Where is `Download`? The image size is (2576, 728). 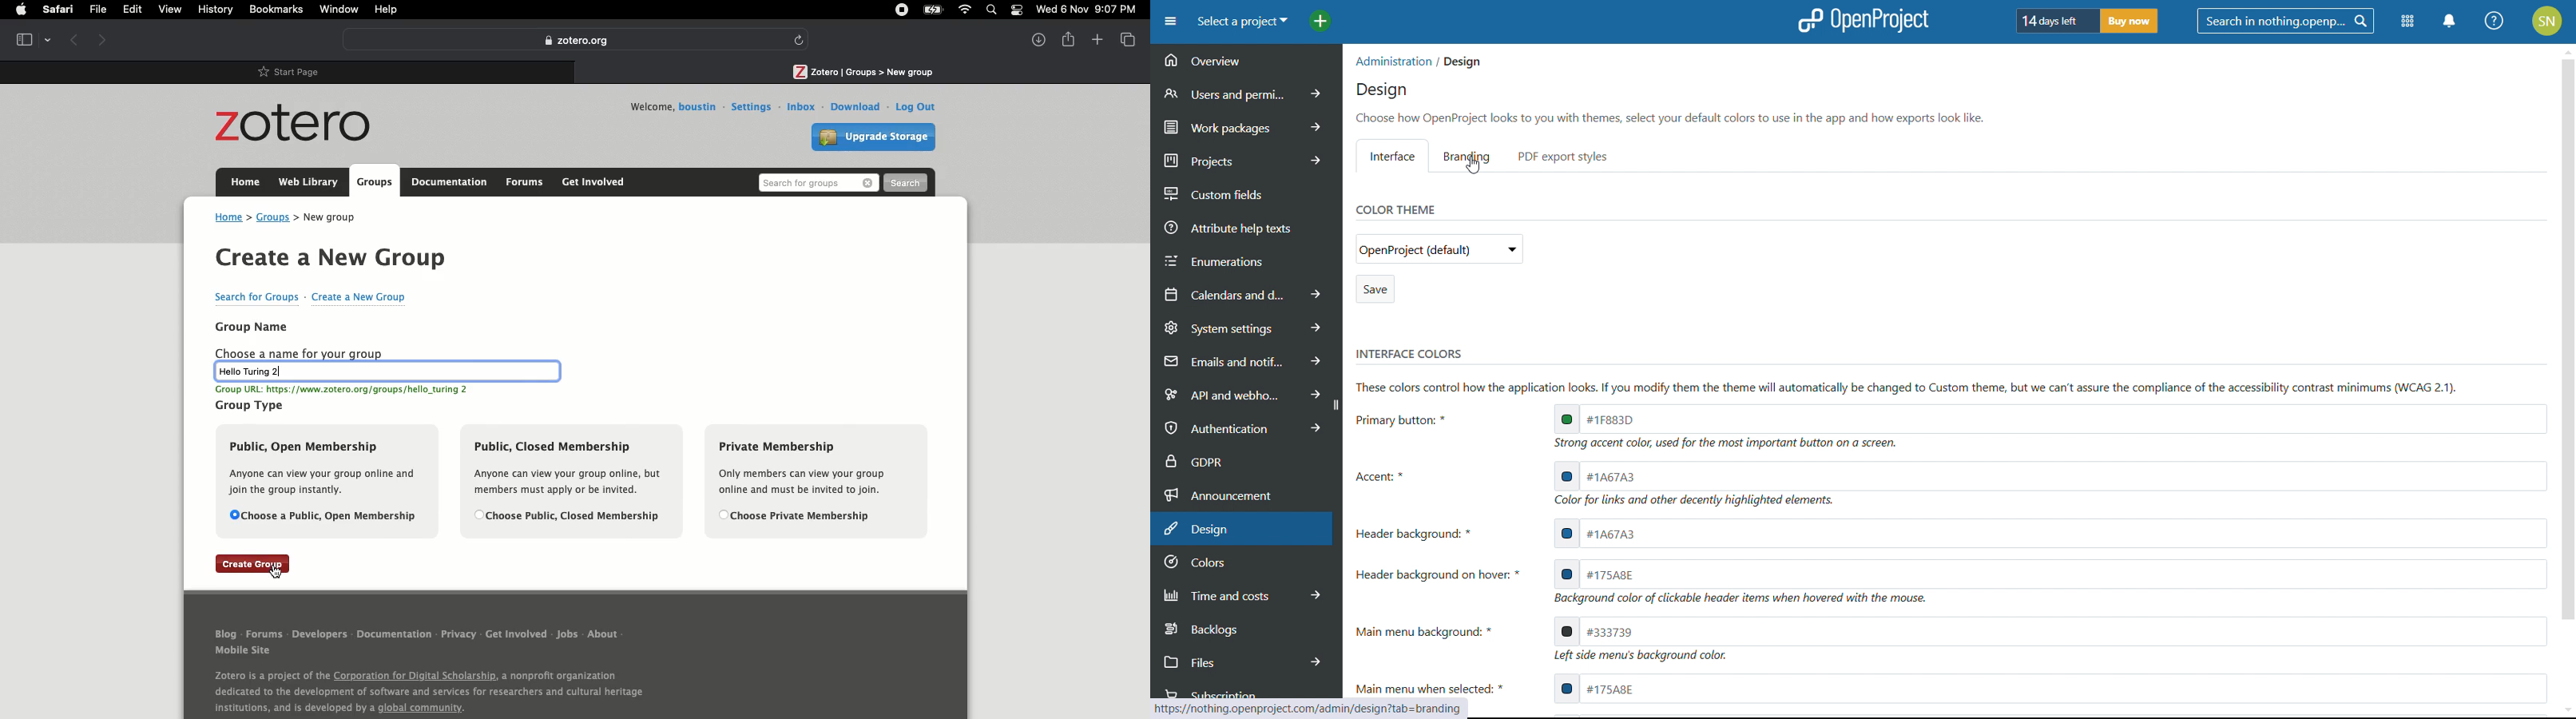 Download is located at coordinates (855, 106).